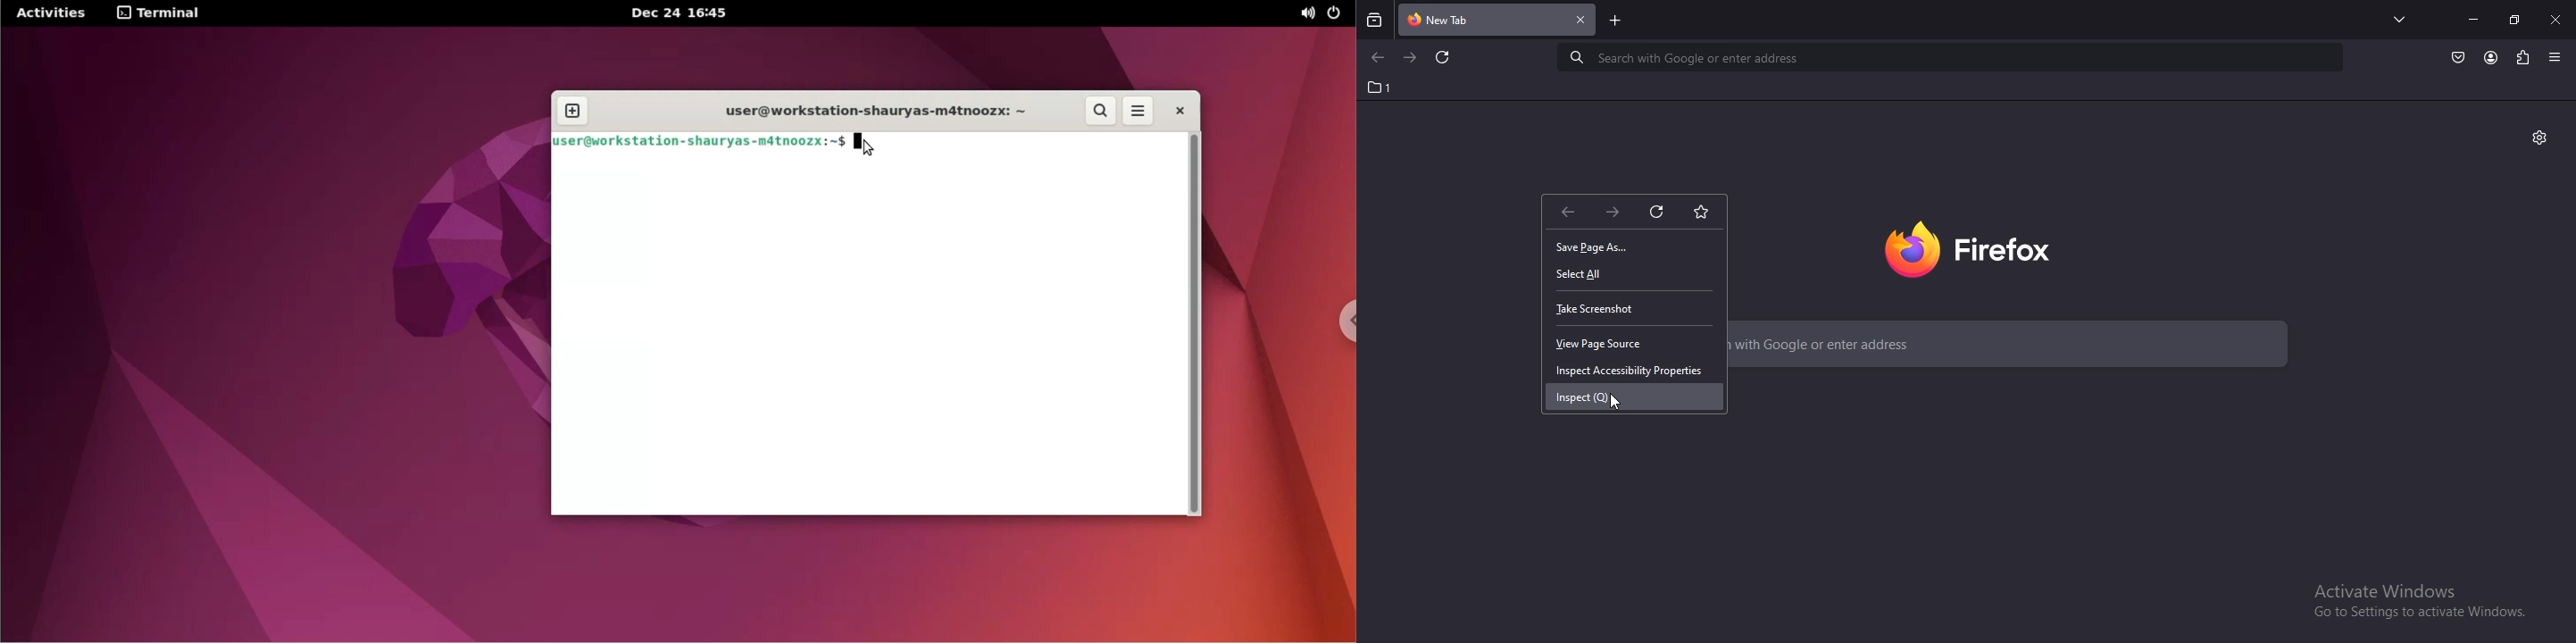  Describe the element at coordinates (1377, 58) in the screenshot. I see `click to go to previous page` at that location.